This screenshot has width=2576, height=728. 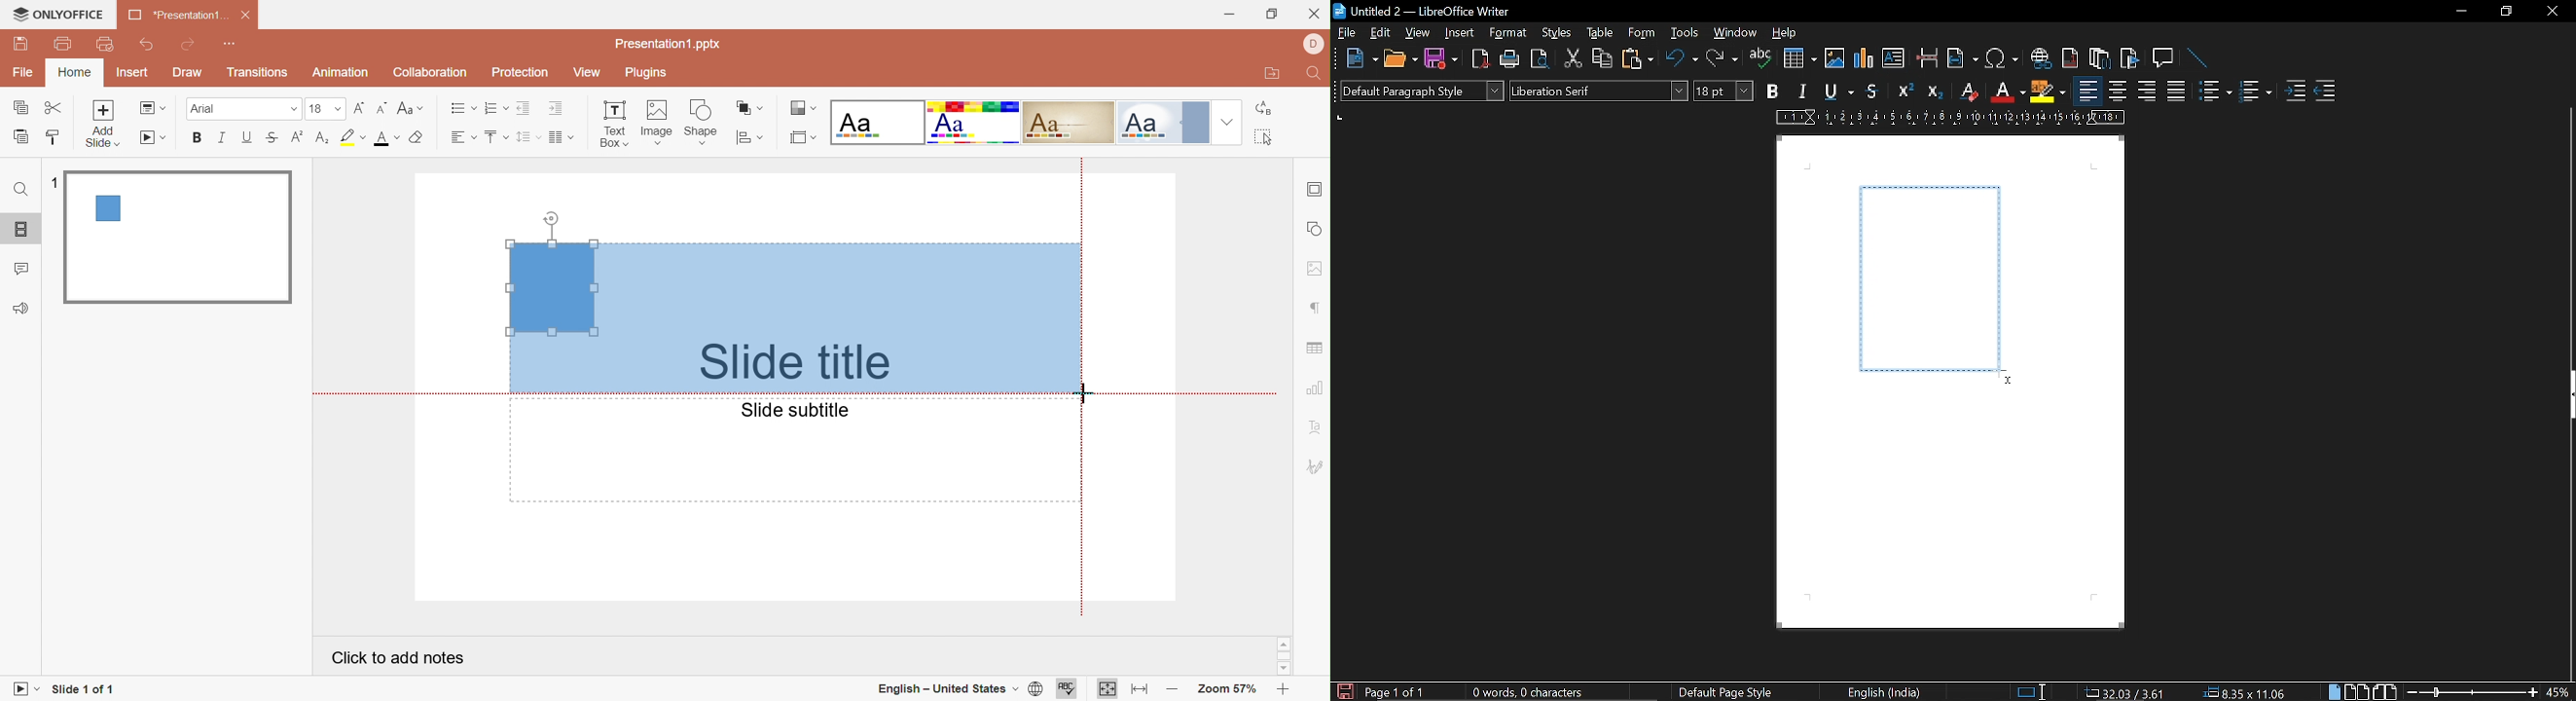 What do you see at coordinates (352, 138) in the screenshot?
I see `Highlight color` at bounding box center [352, 138].